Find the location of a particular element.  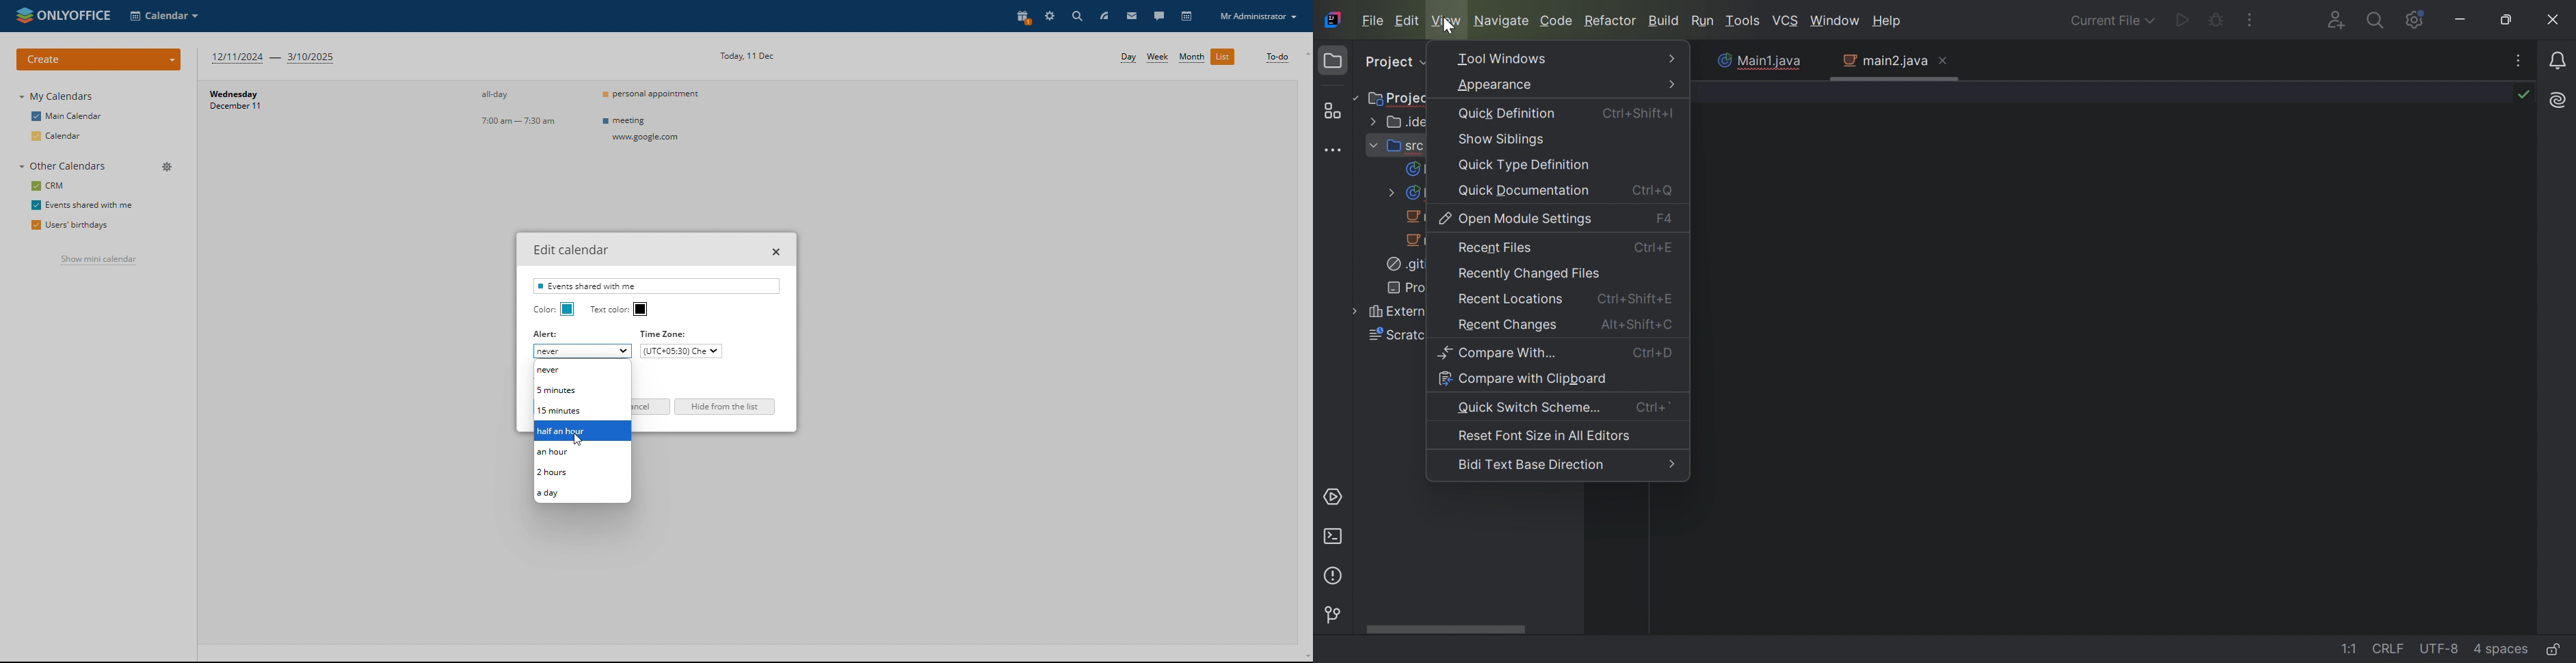

Run is located at coordinates (2182, 21).